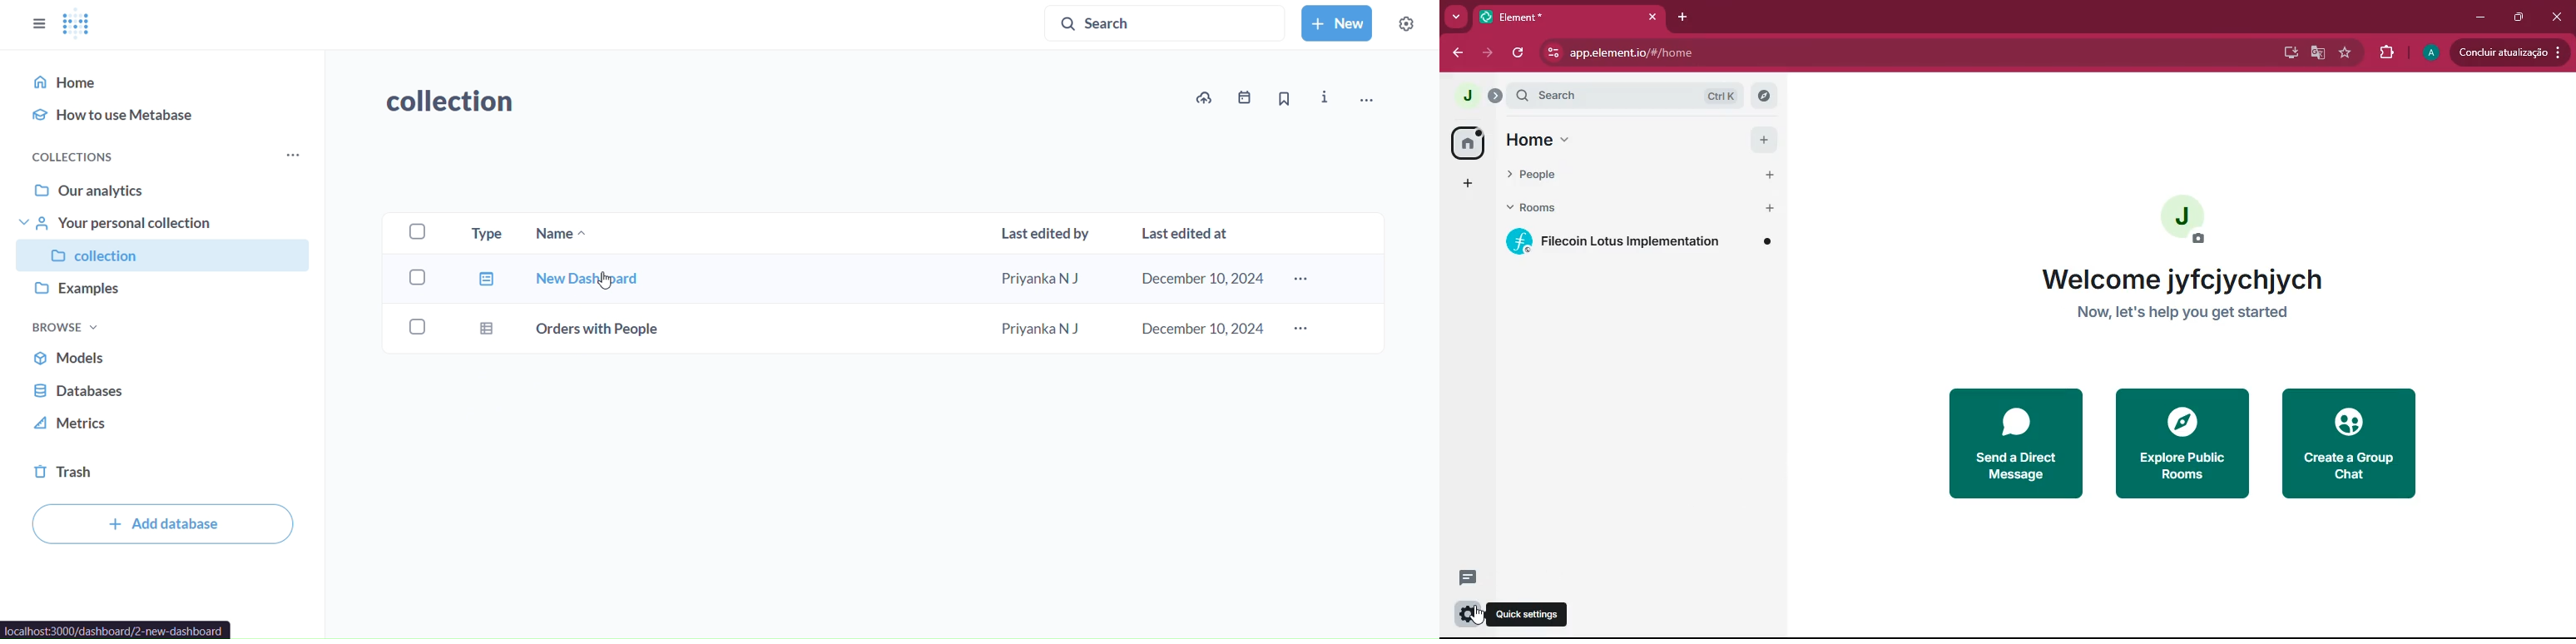  Describe the element at coordinates (605, 281) in the screenshot. I see `Cursor` at that location.